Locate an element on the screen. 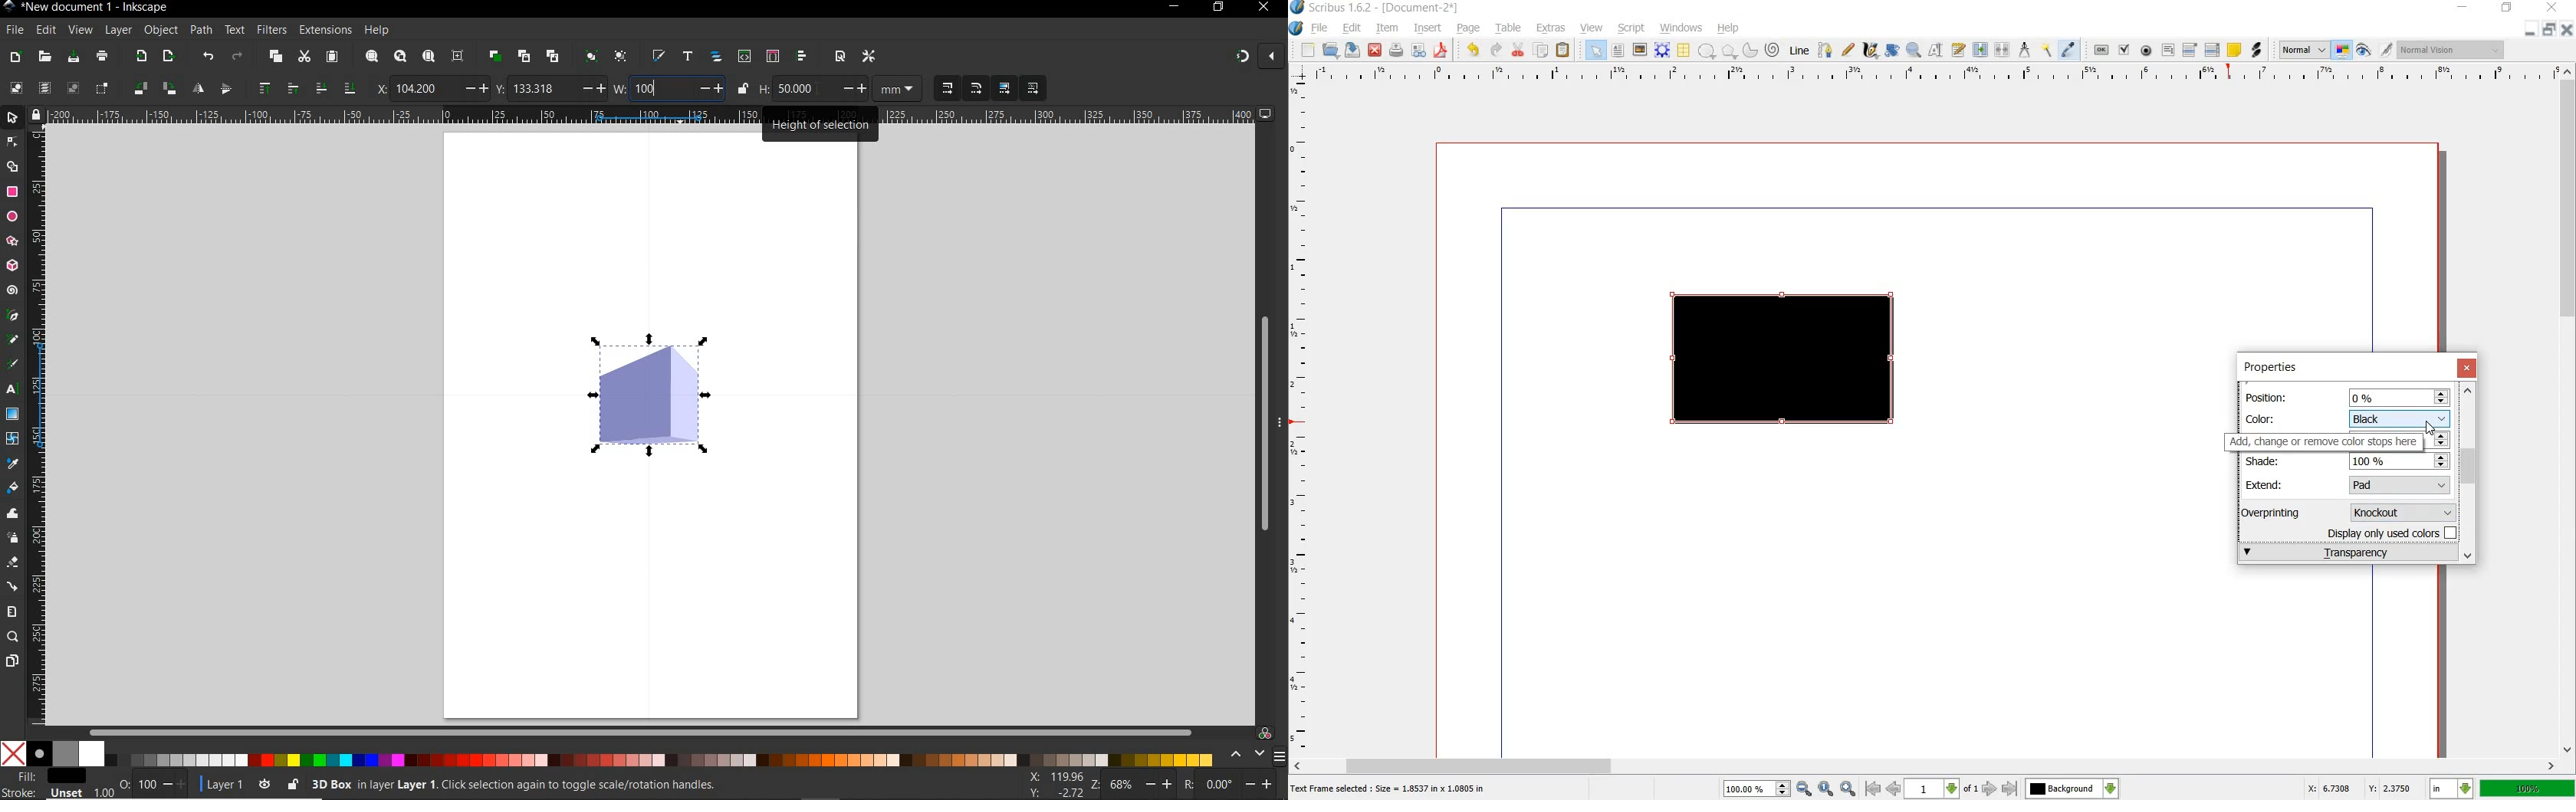 Image resolution: width=2576 pixels, height=812 pixels. calligraphic line is located at coordinates (1870, 49).